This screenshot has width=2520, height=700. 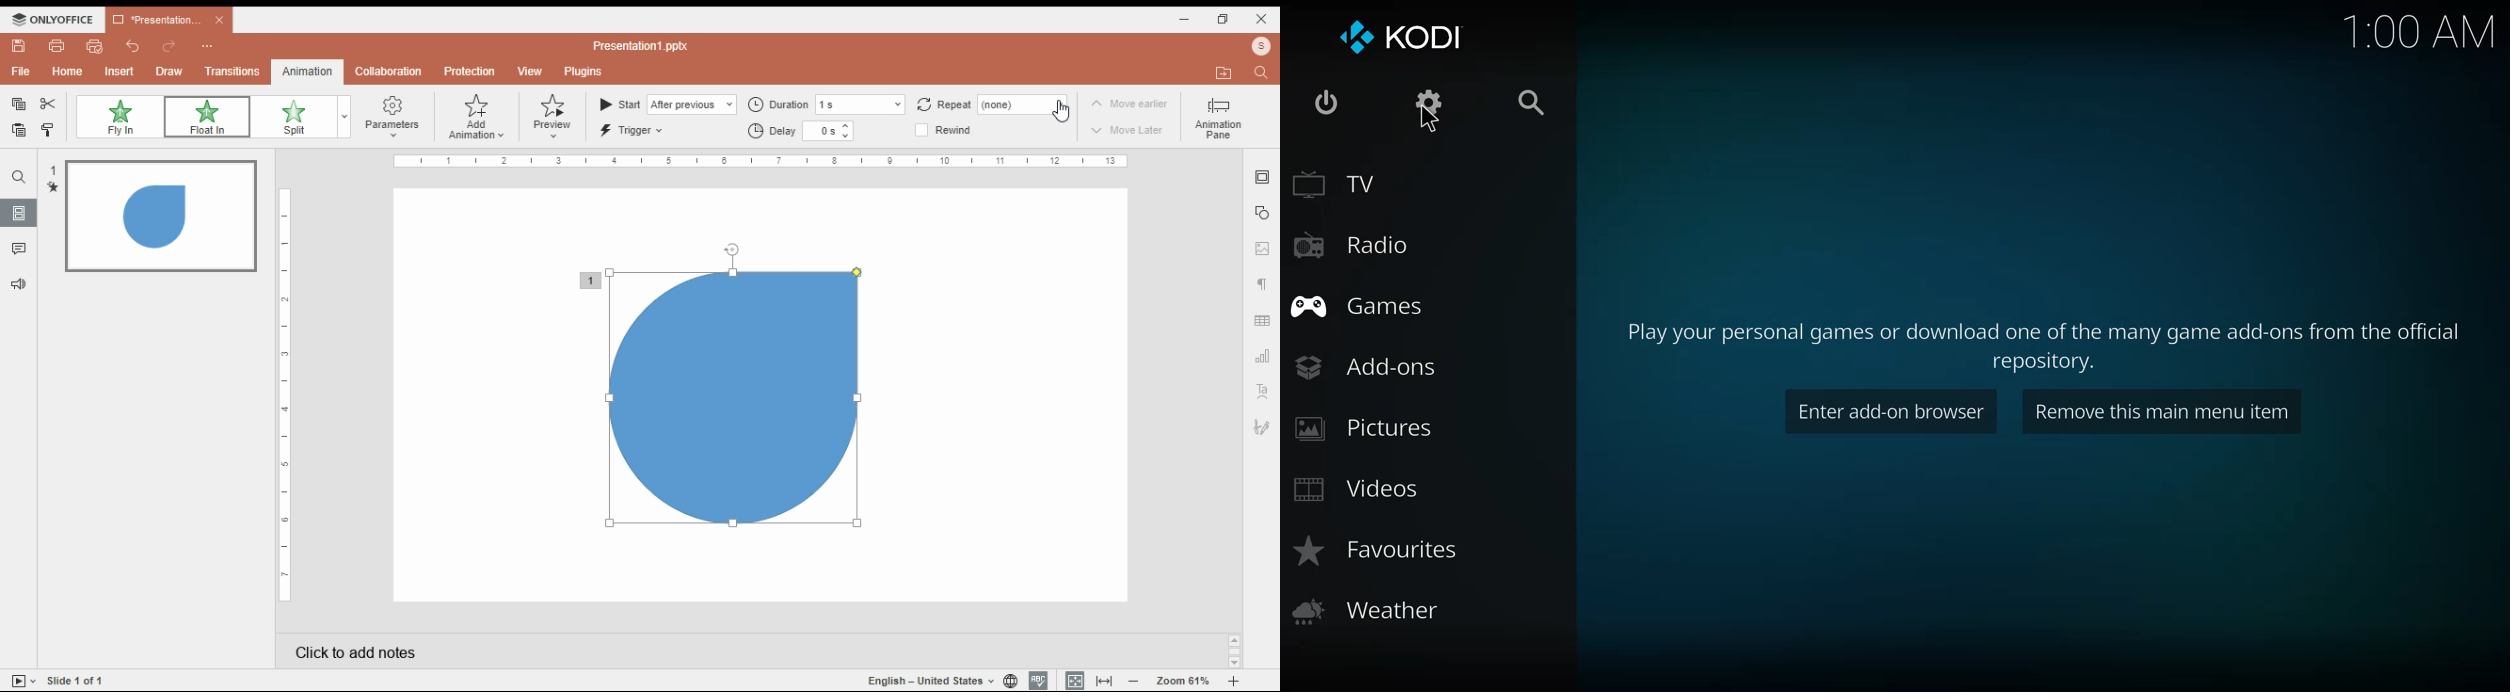 What do you see at coordinates (19, 46) in the screenshot?
I see `save` at bounding box center [19, 46].